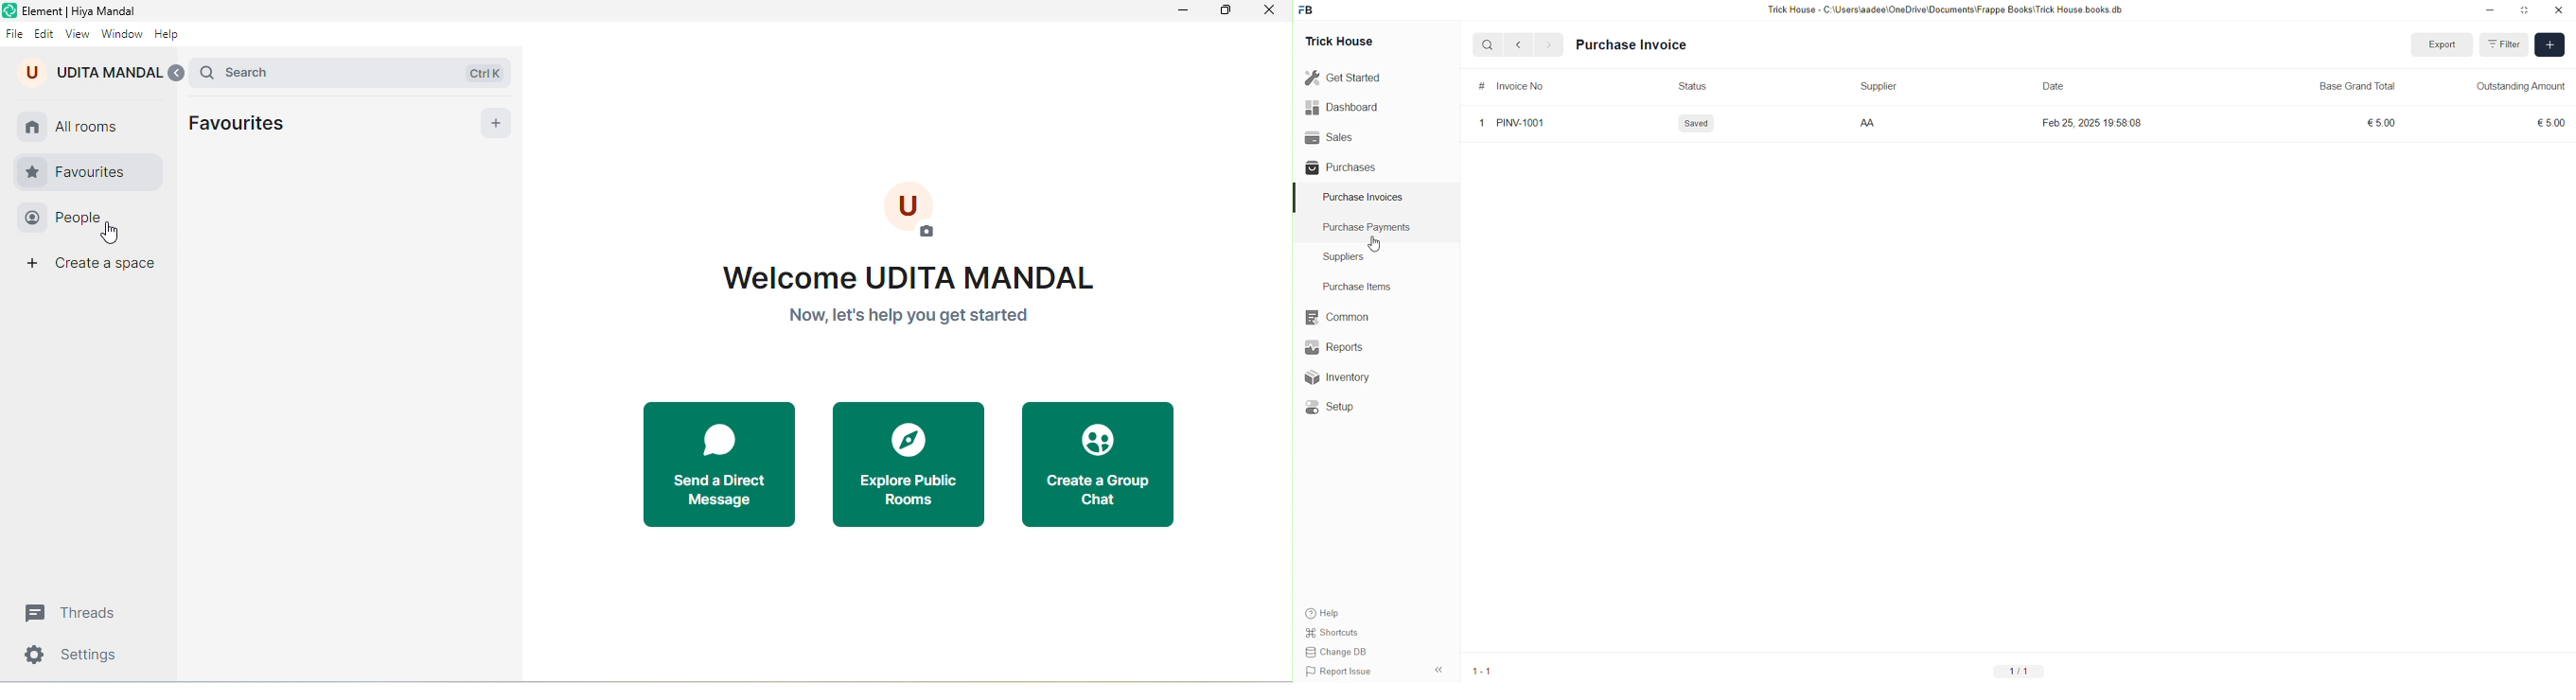 This screenshot has height=700, width=2576. What do you see at coordinates (180, 75) in the screenshot?
I see `expand` at bounding box center [180, 75].